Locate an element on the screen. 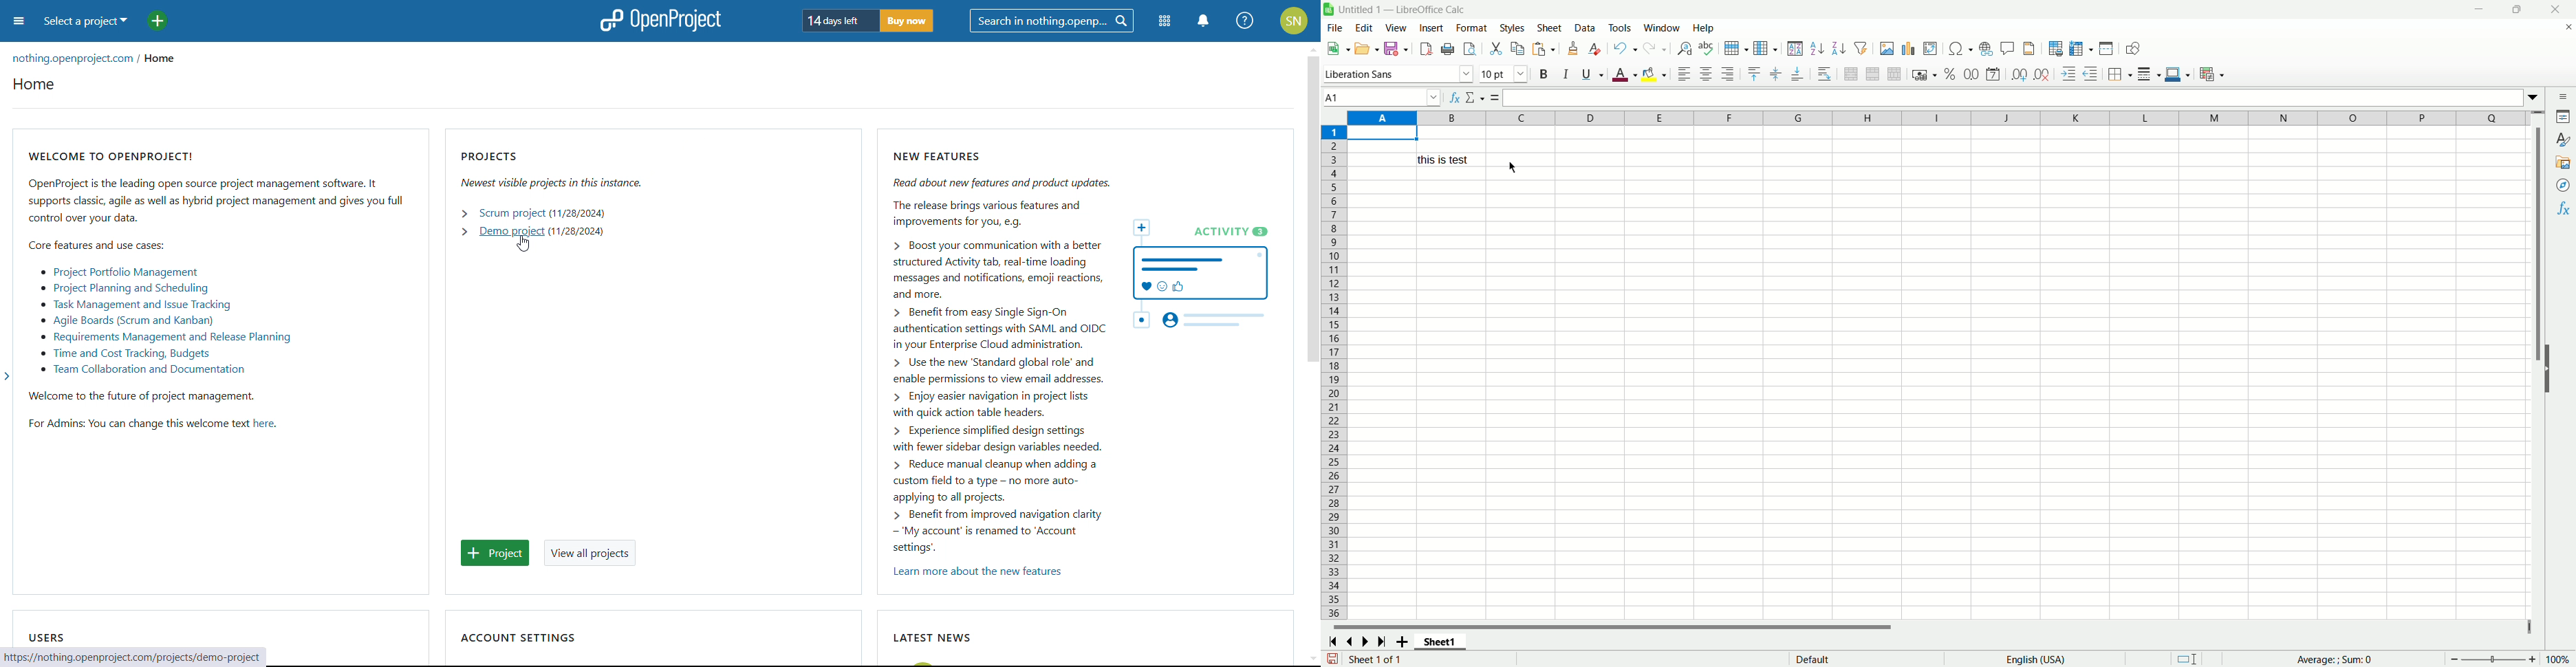 The width and height of the screenshot is (2576, 672). close is located at coordinates (2554, 10).